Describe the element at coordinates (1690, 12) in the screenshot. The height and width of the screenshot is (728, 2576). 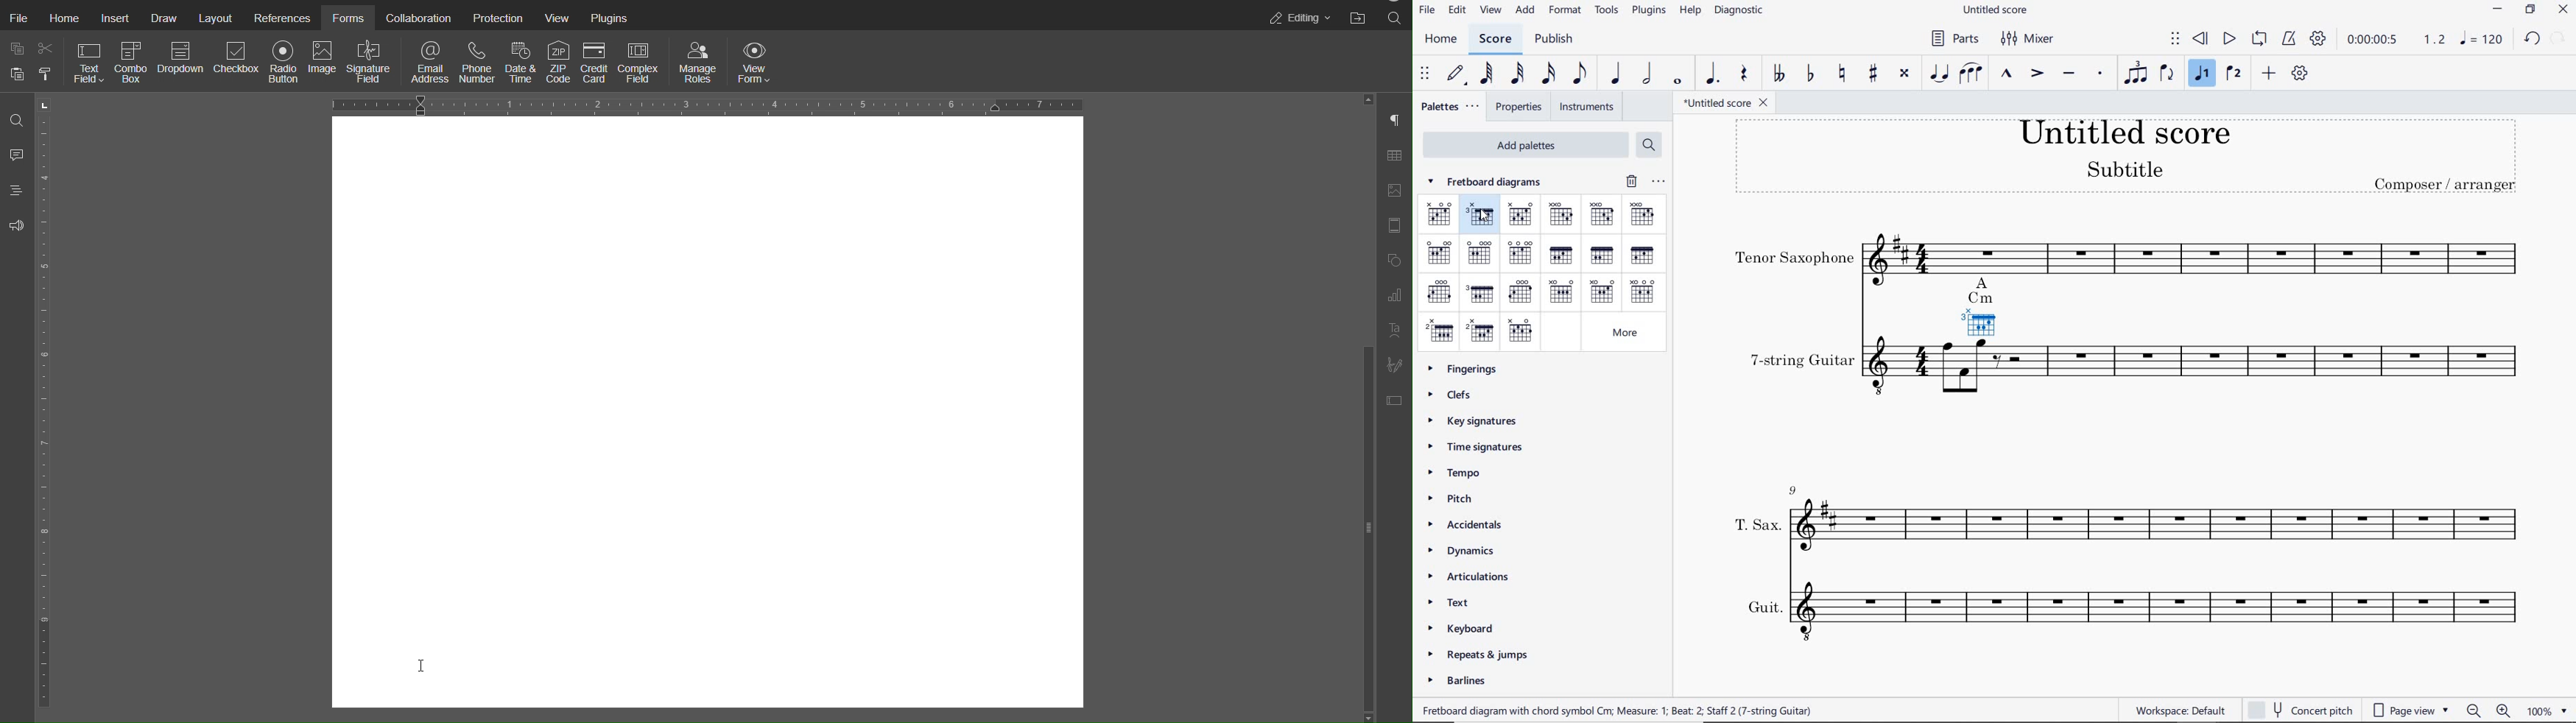
I see `HELP` at that location.